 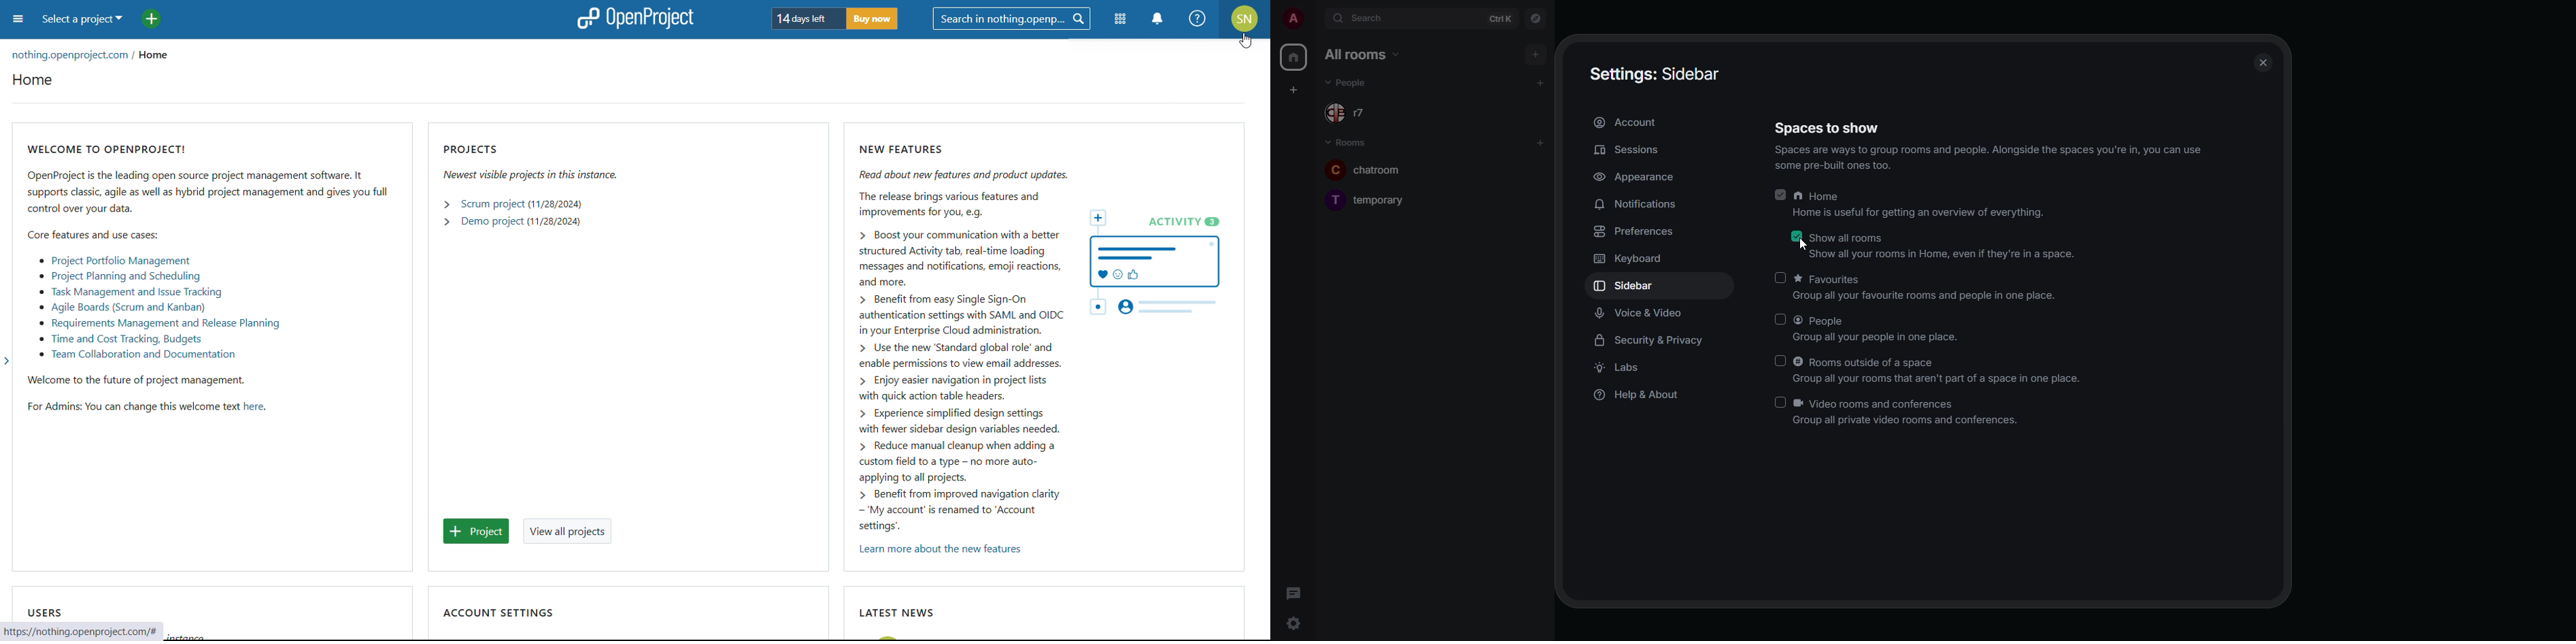 I want to click on threads, so click(x=1293, y=594).